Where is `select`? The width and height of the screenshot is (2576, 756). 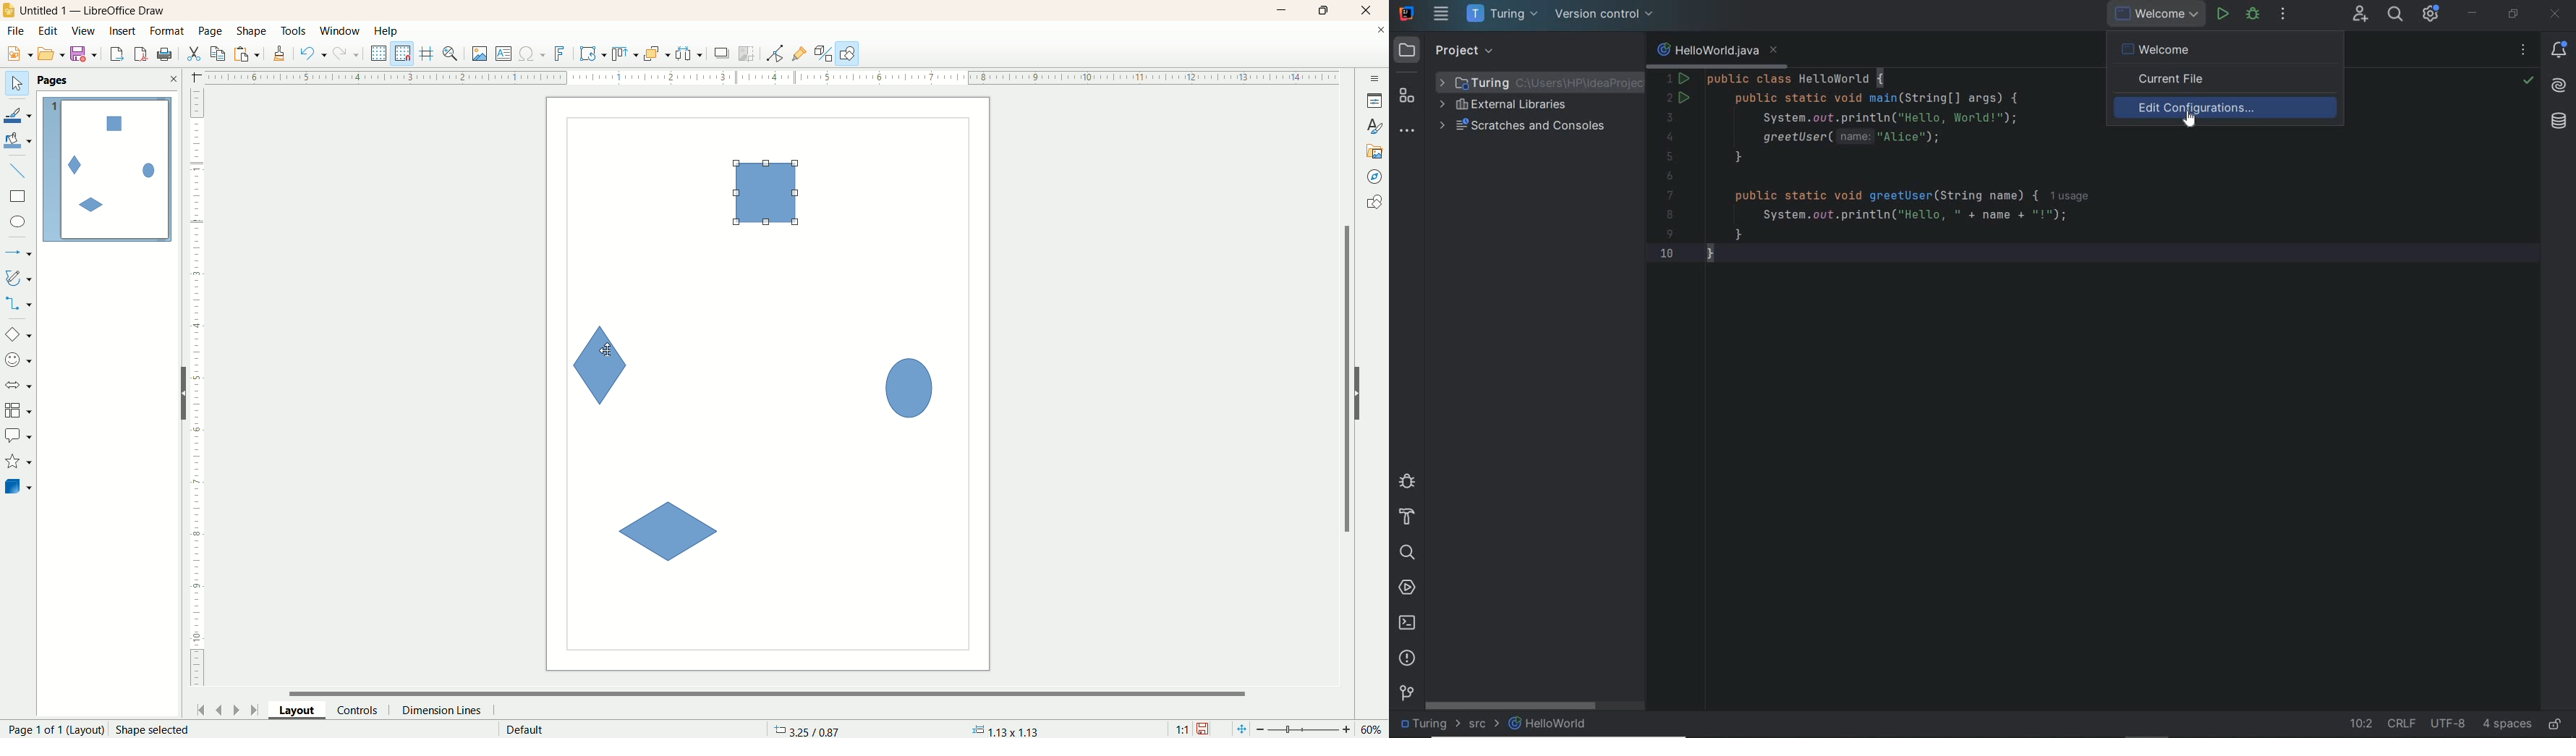 select is located at coordinates (17, 84).